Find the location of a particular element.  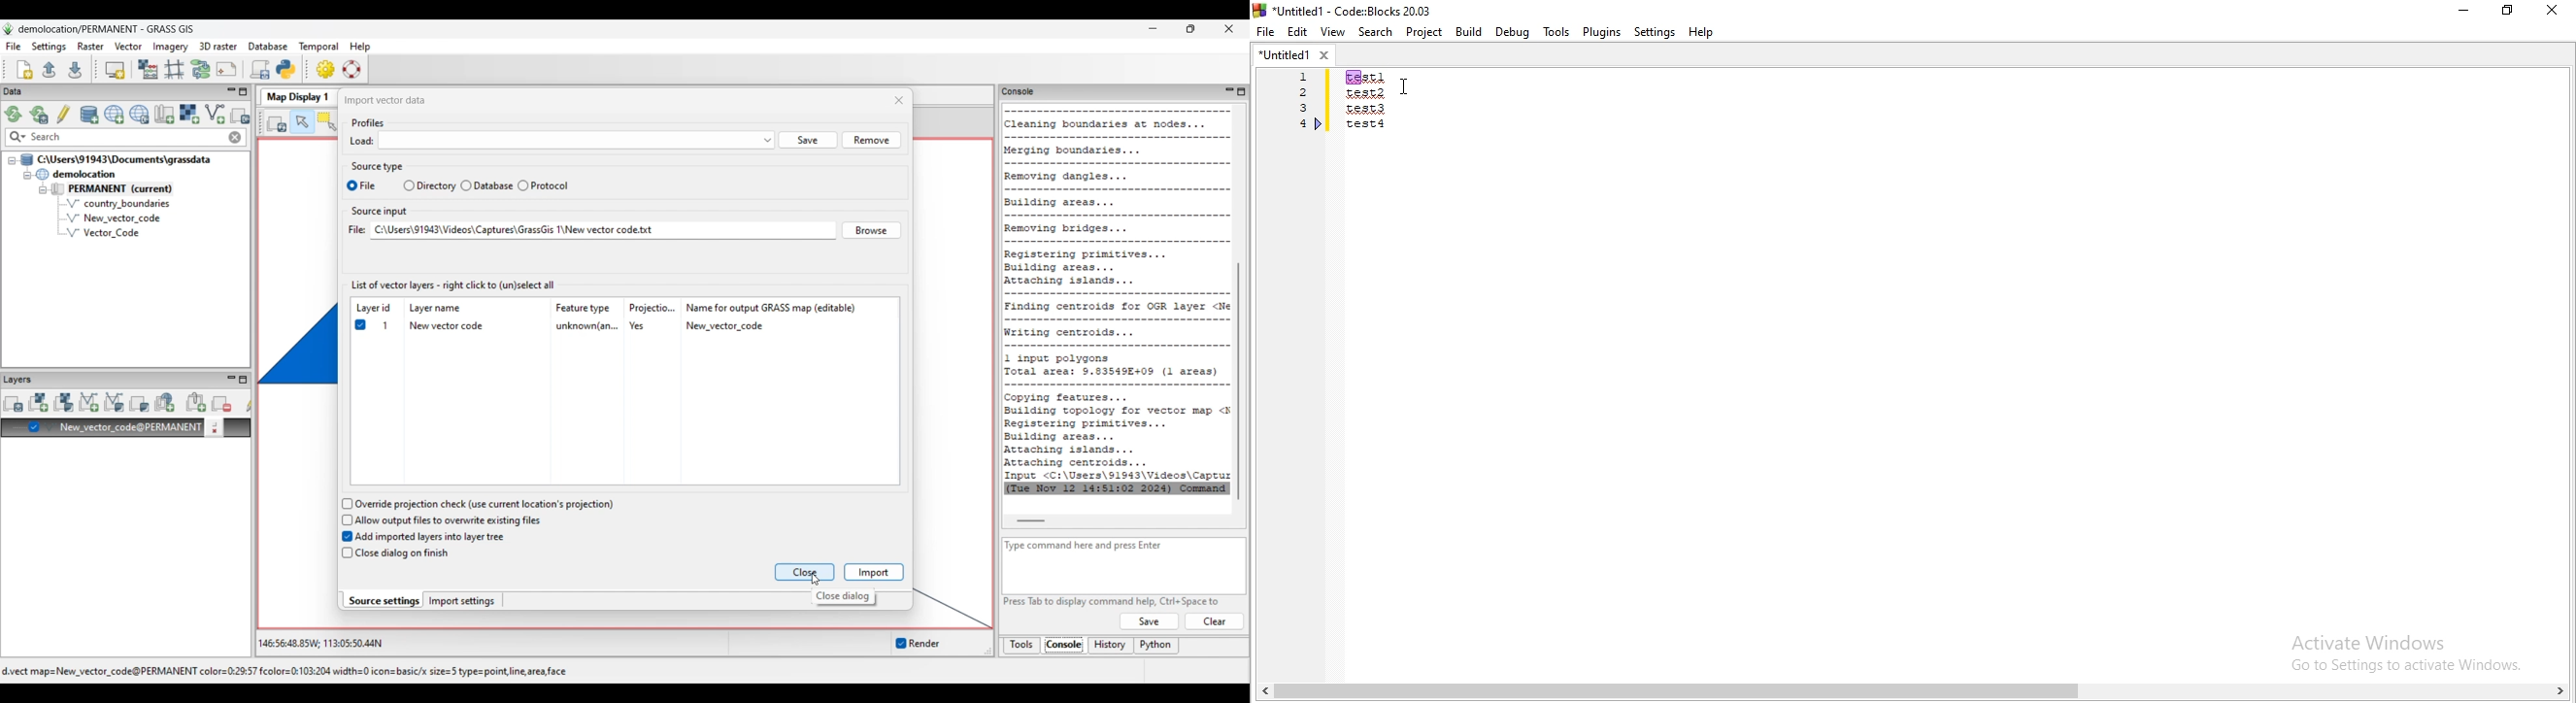

Close is located at coordinates (2553, 10).